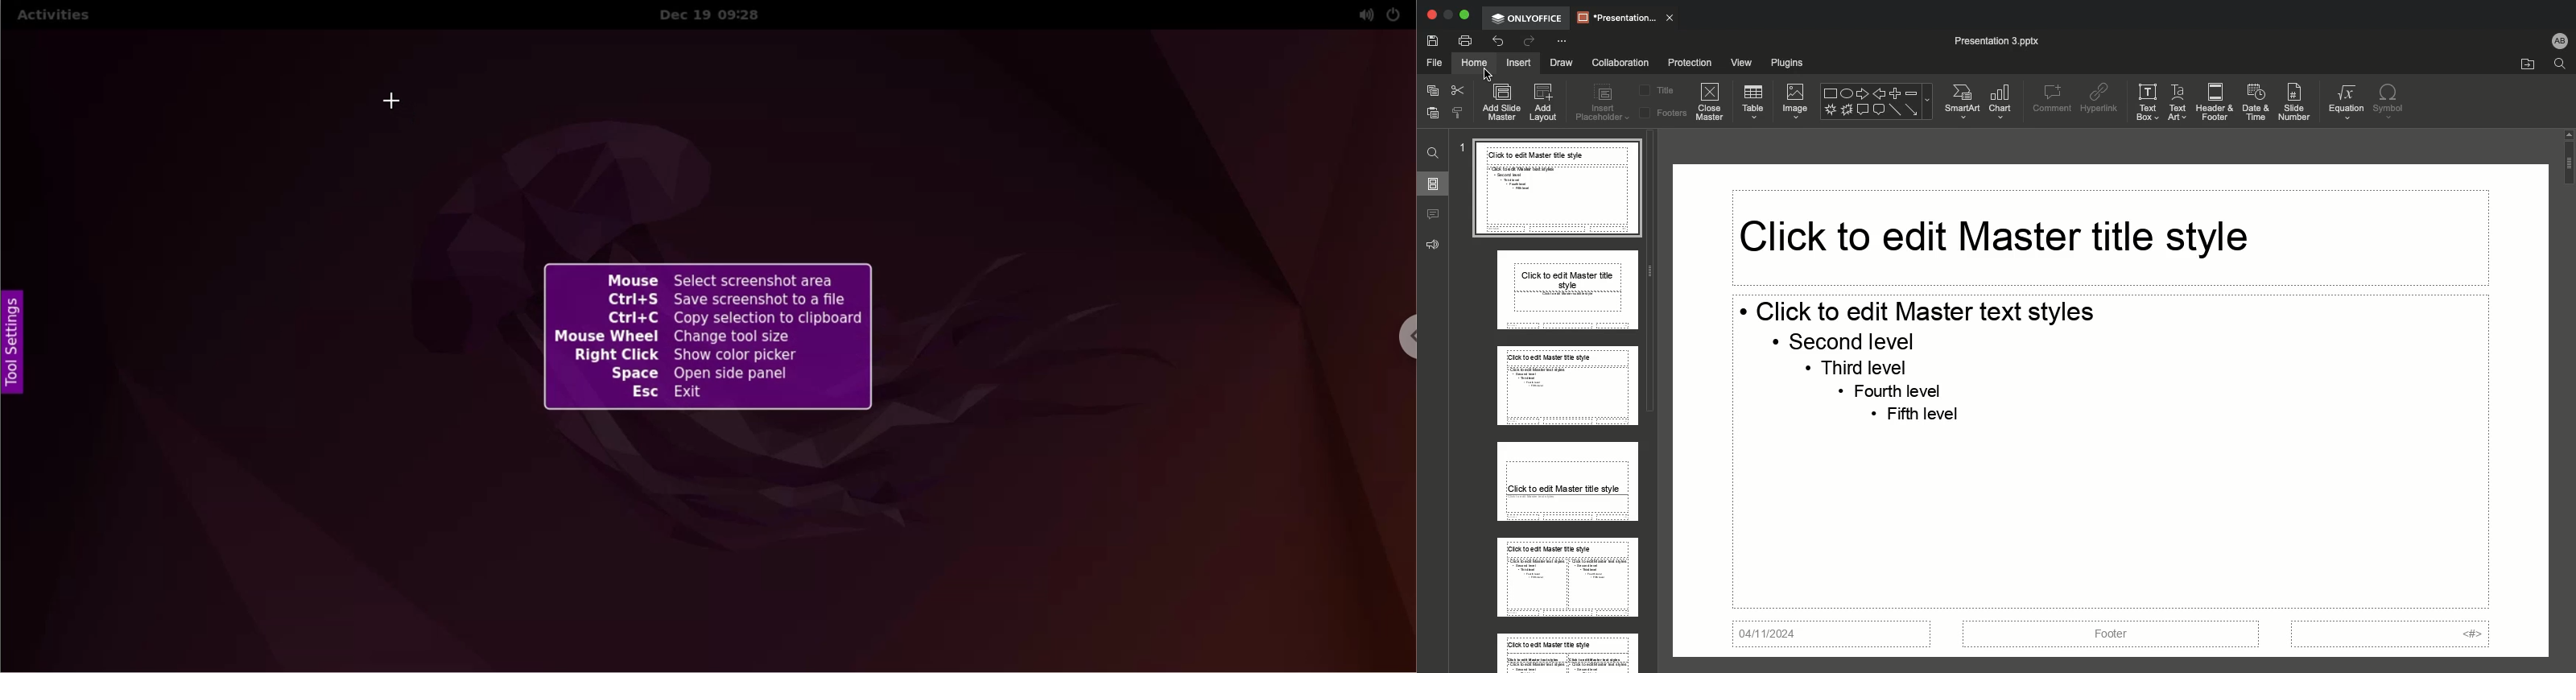 The image size is (2576, 700). What do you see at coordinates (1432, 61) in the screenshot?
I see `File` at bounding box center [1432, 61].